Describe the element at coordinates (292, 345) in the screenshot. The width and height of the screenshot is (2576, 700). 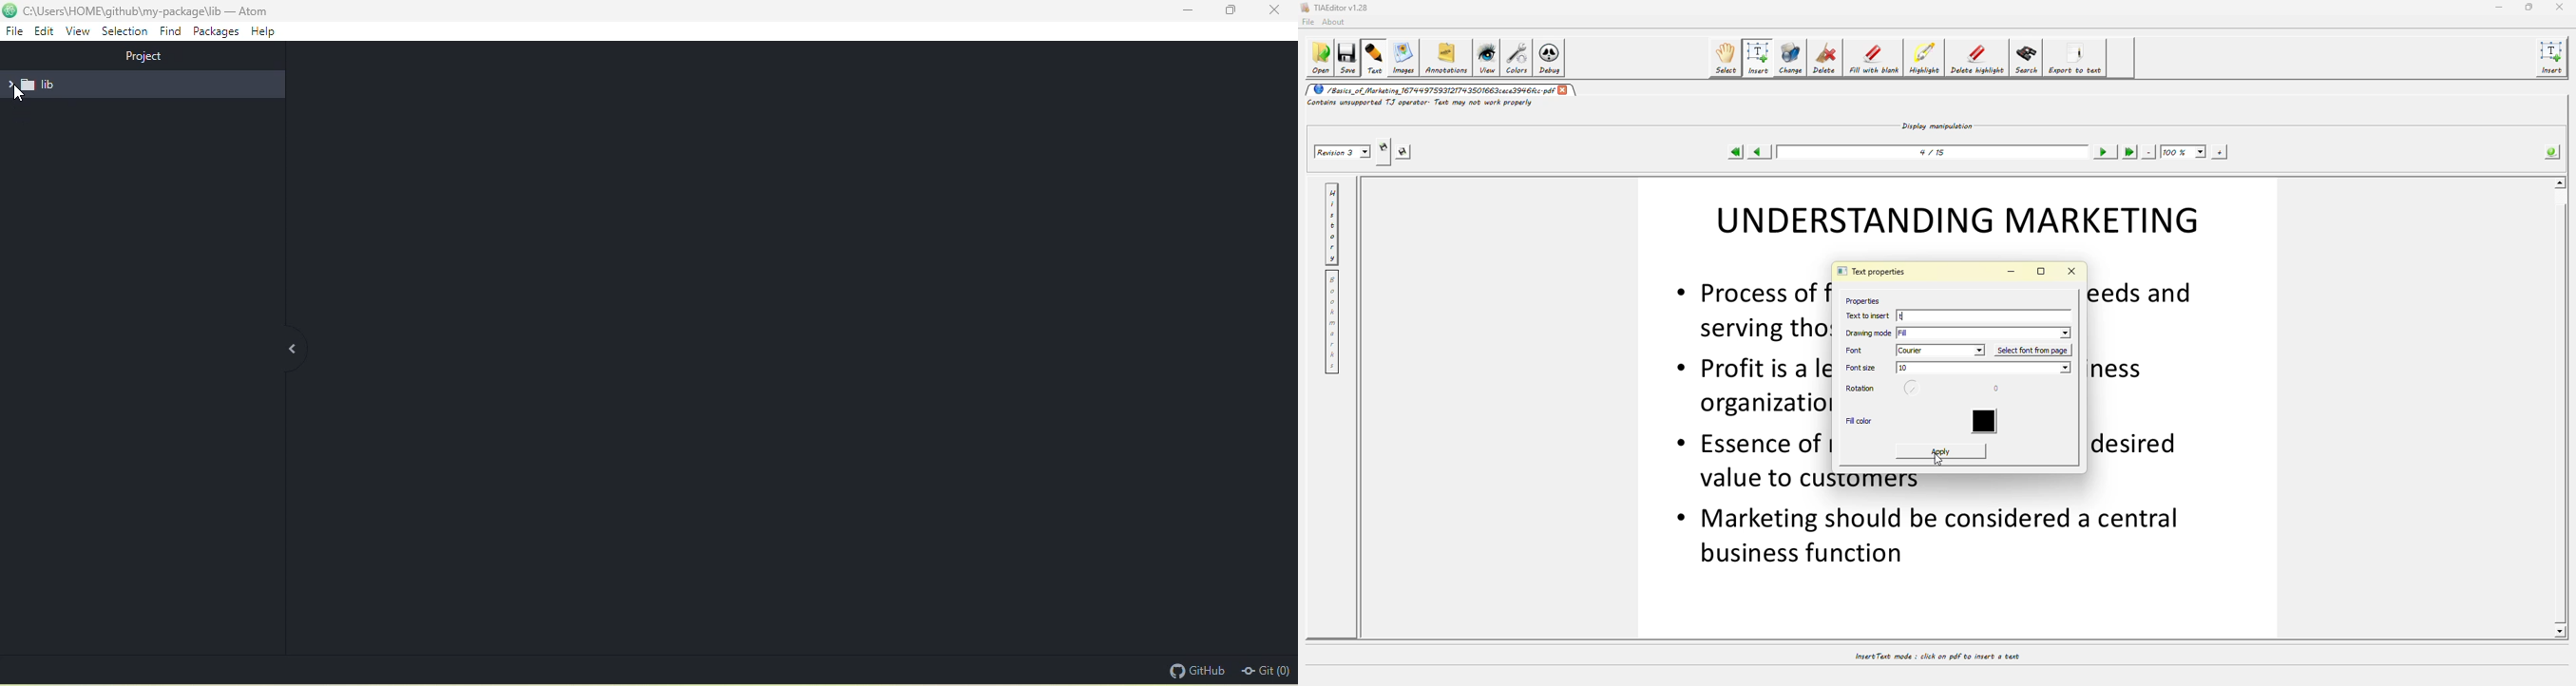
I see `collapse` at that location.